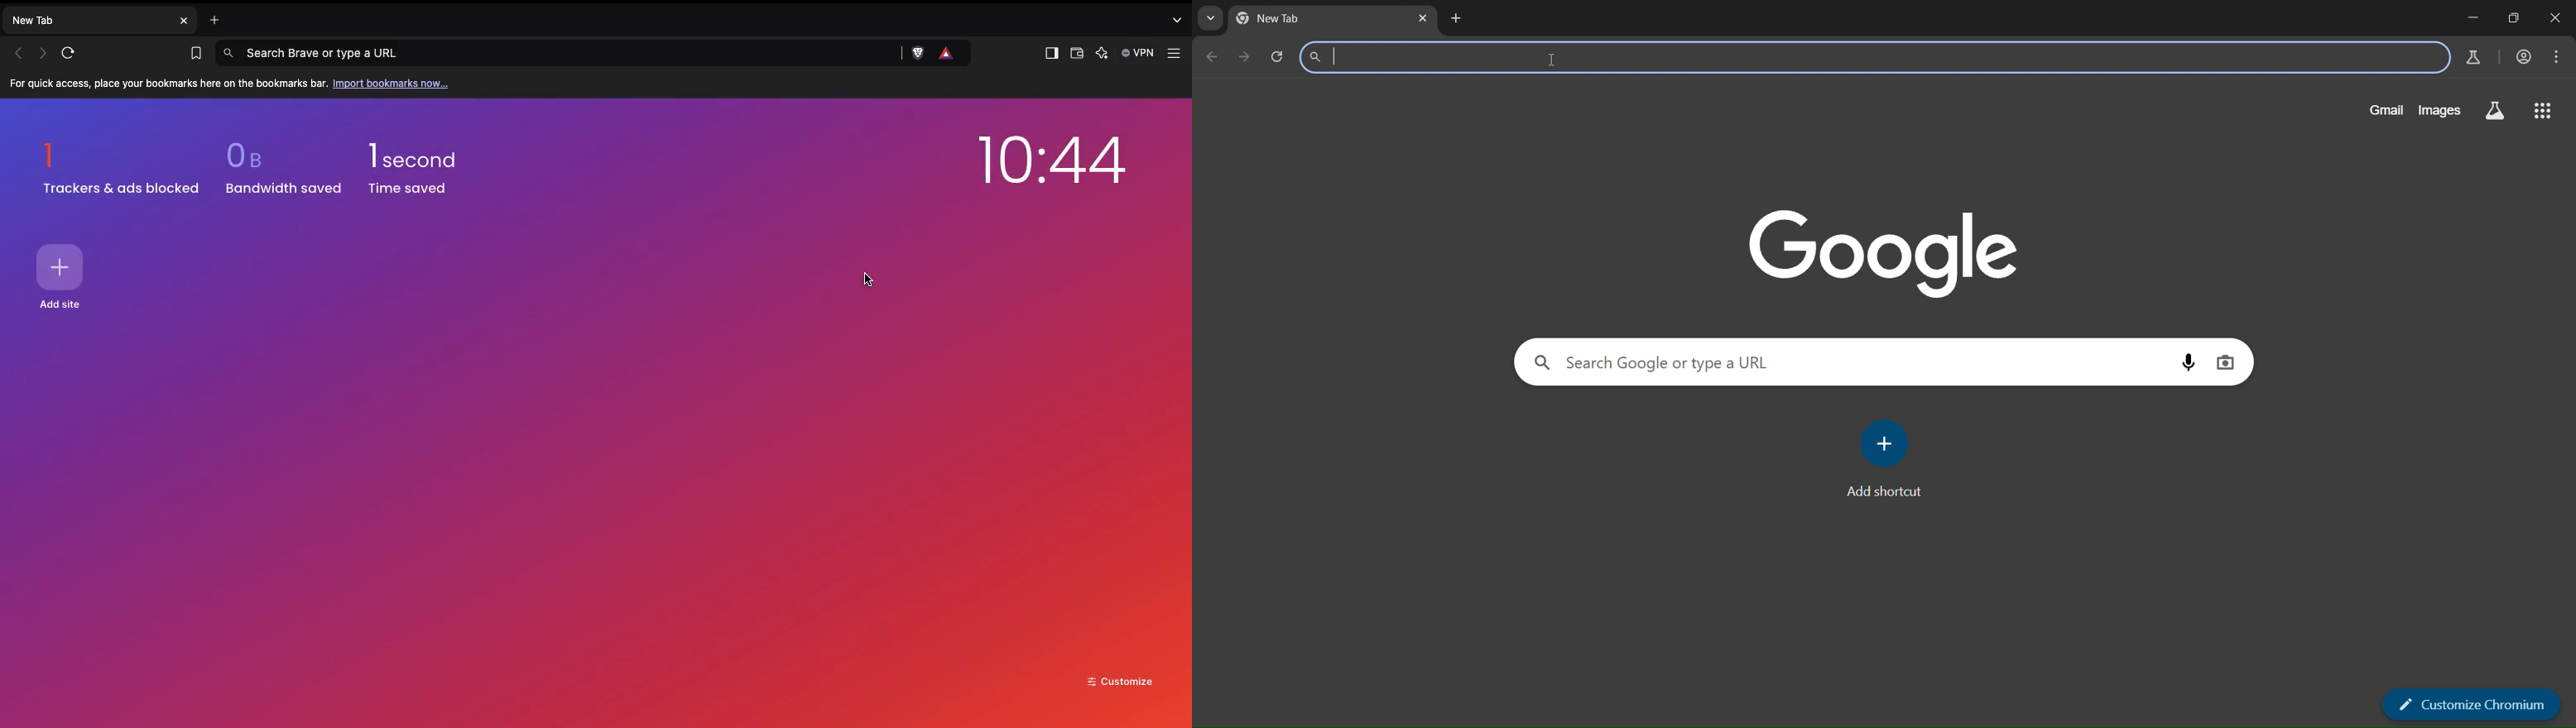 The height and width of the screenshot is (728, 2576). What do you see at coordinates (867, 276) in the screenshot?
I see `cursor` at bounding box center [867, 276].